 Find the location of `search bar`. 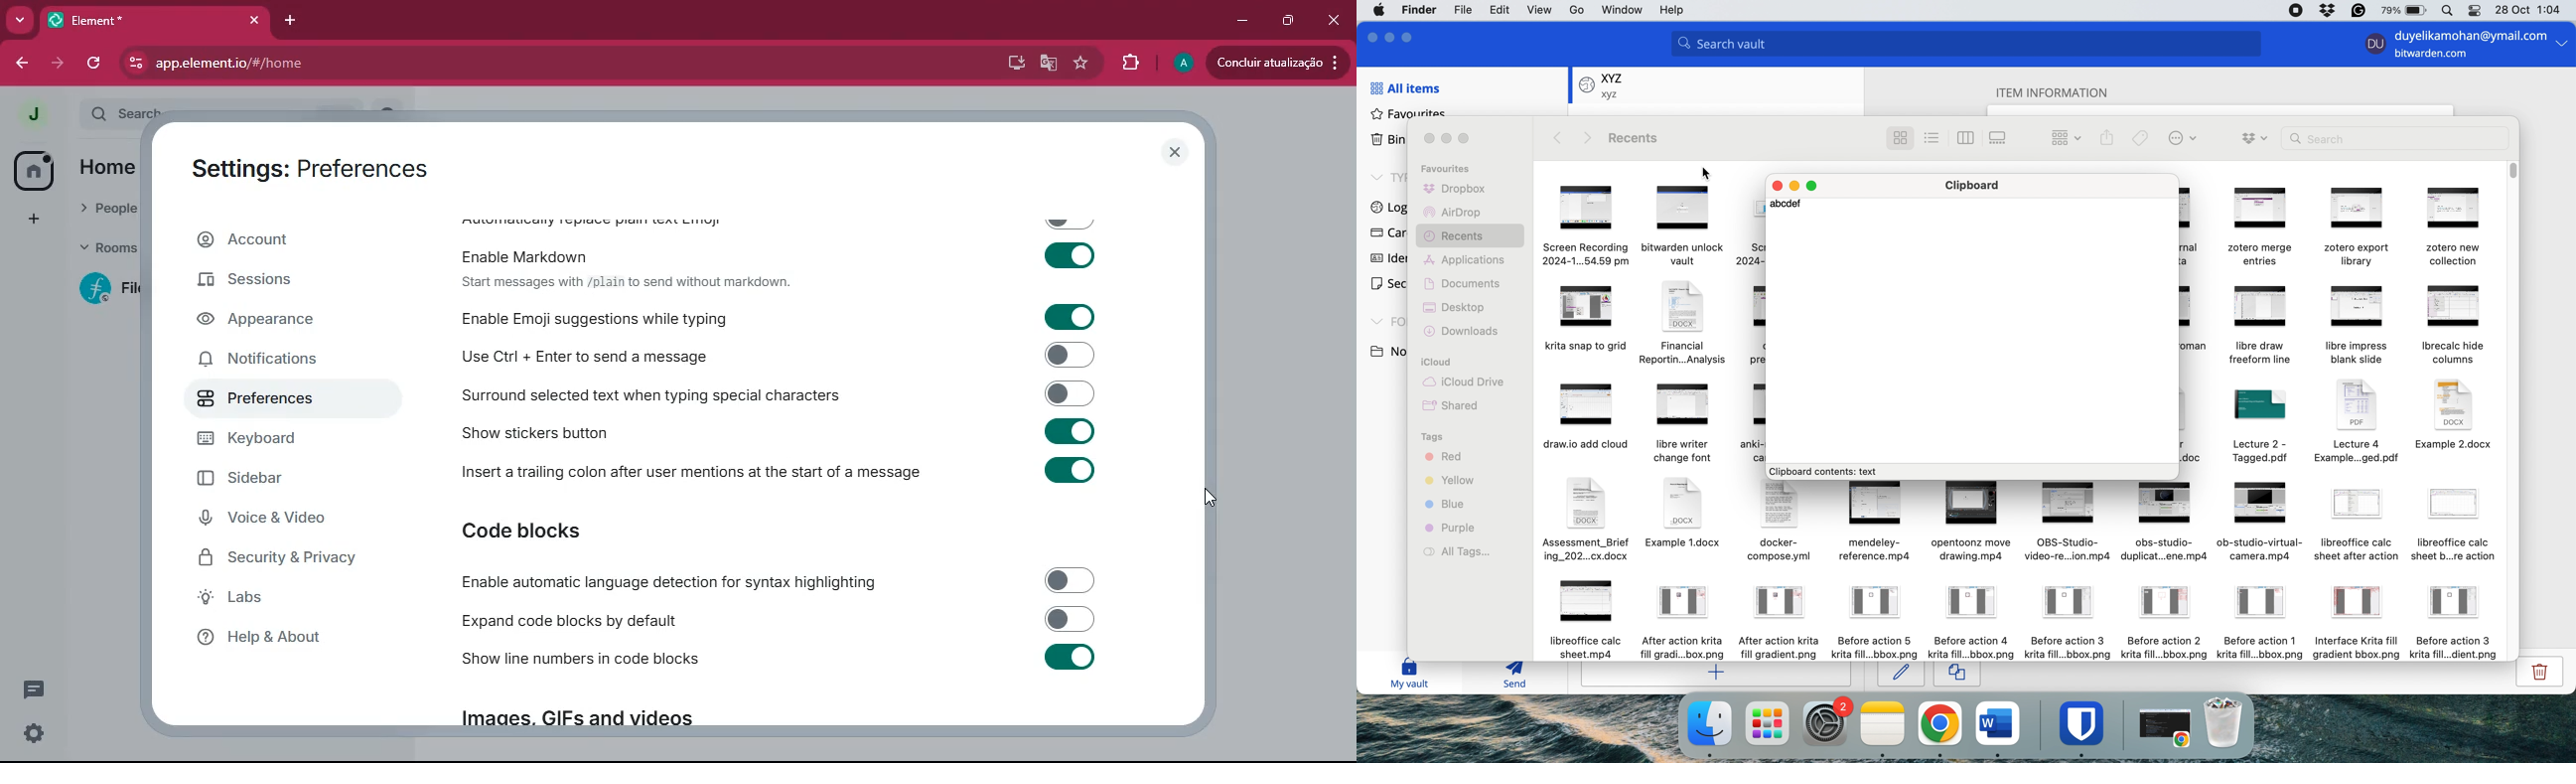

search bar is located at coordinates (2396, 138).